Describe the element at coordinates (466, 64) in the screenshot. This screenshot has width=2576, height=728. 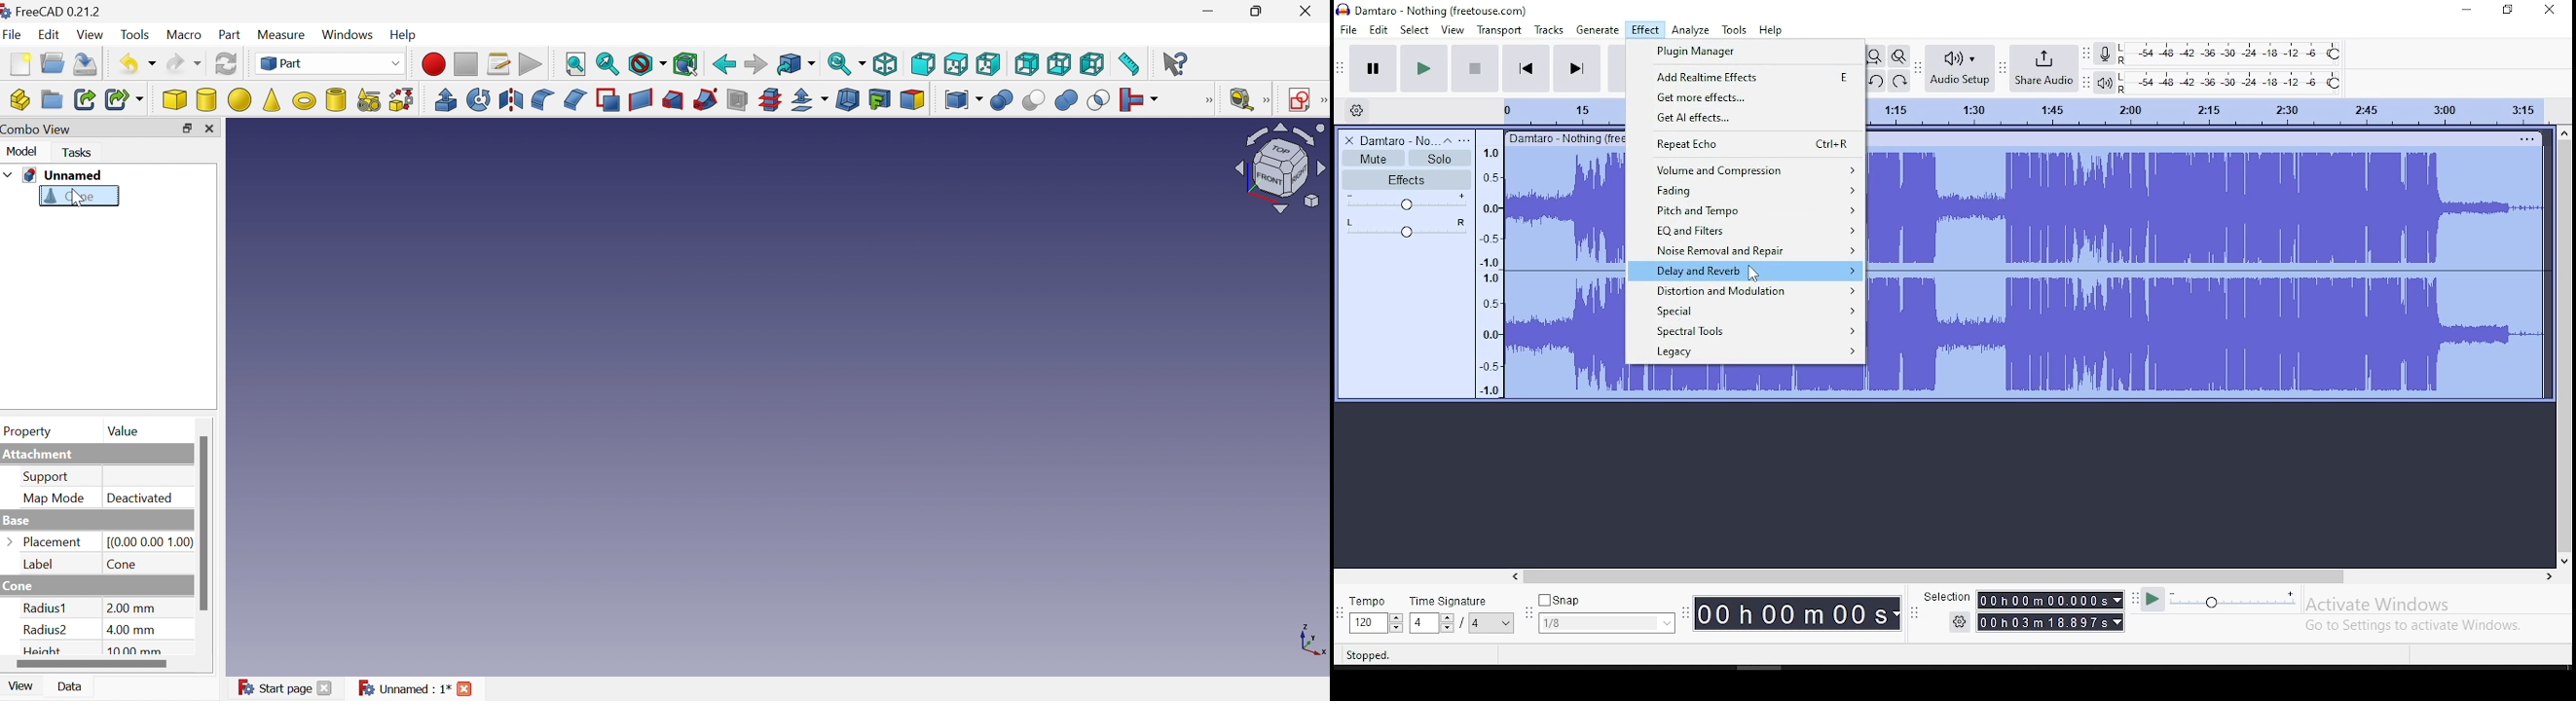
I see `Stop macro recording` at that location.